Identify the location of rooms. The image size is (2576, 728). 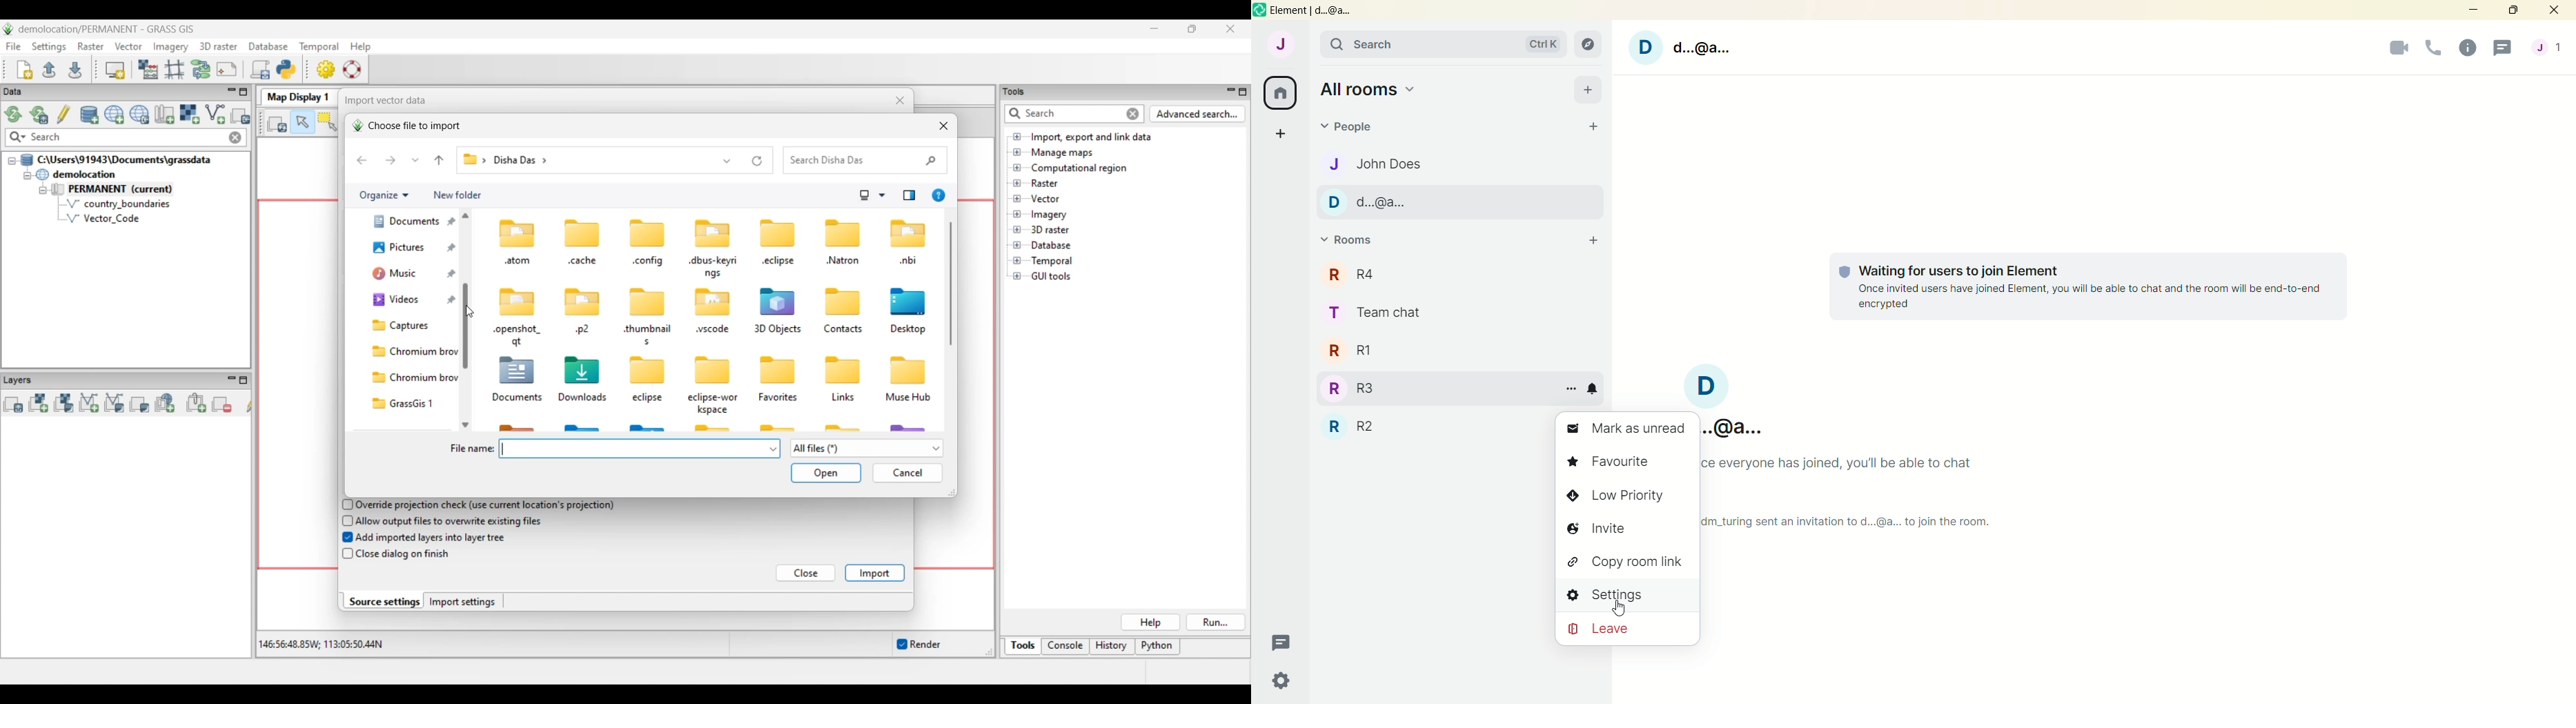
(1347, 239).